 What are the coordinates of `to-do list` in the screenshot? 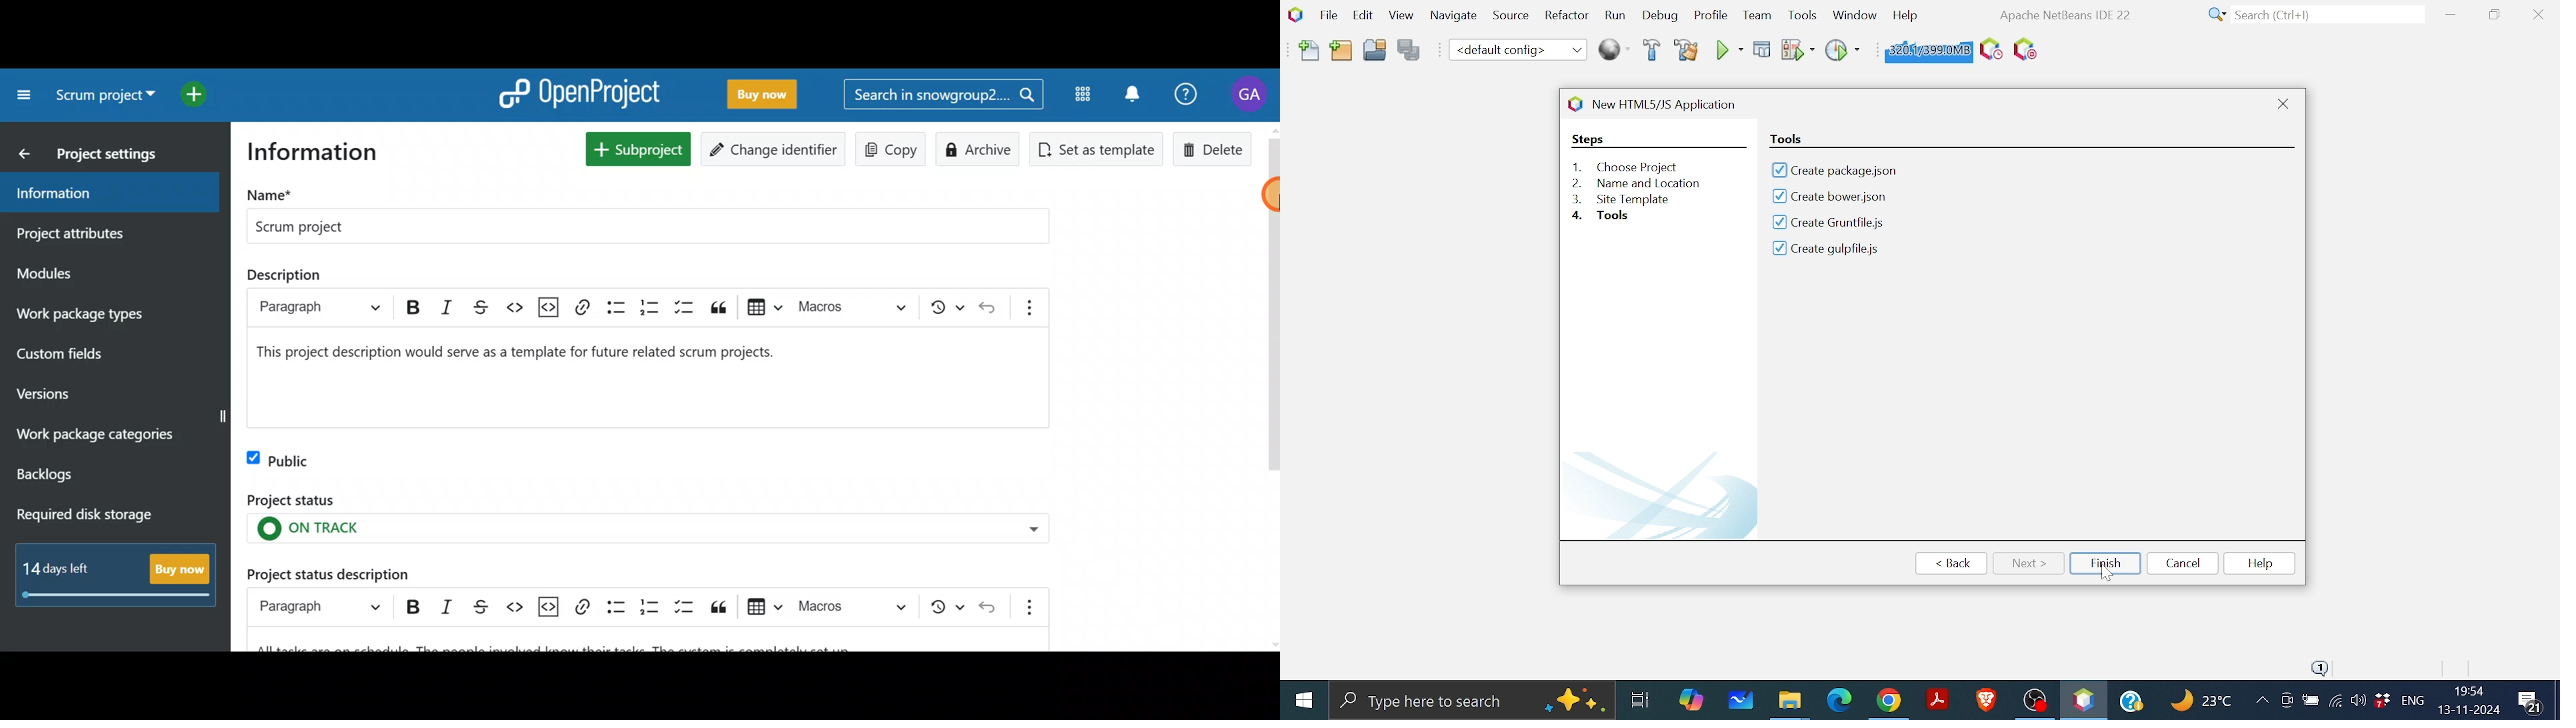 It's located at (683, 307).